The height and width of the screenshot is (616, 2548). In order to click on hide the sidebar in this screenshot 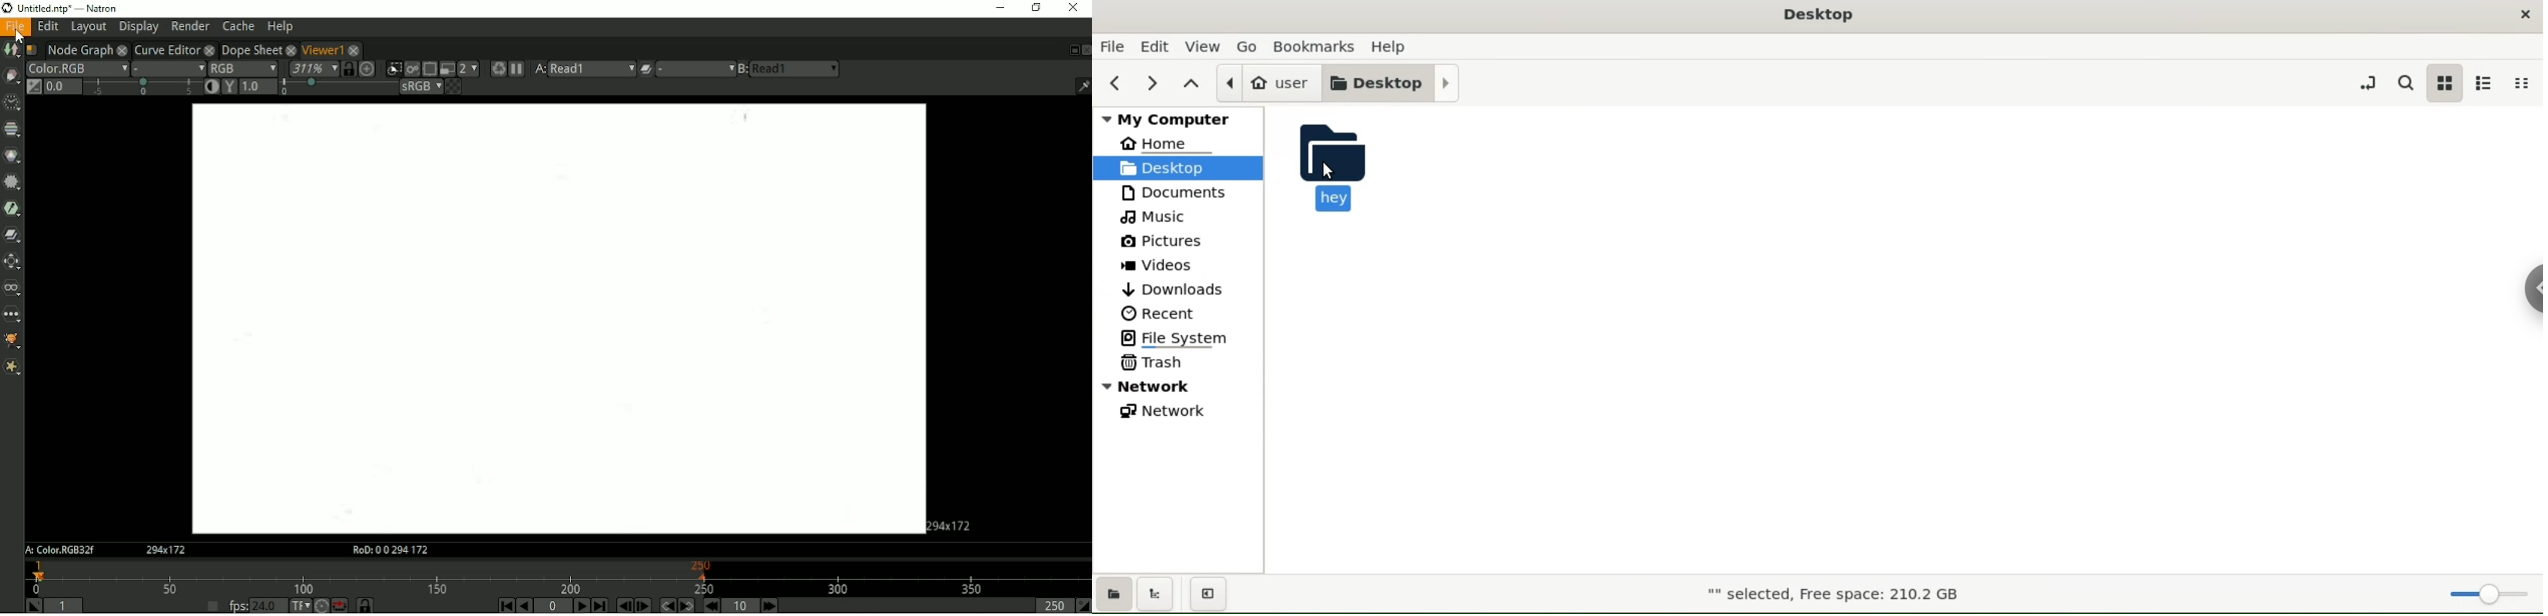, I will do `click(1211, 594)`.